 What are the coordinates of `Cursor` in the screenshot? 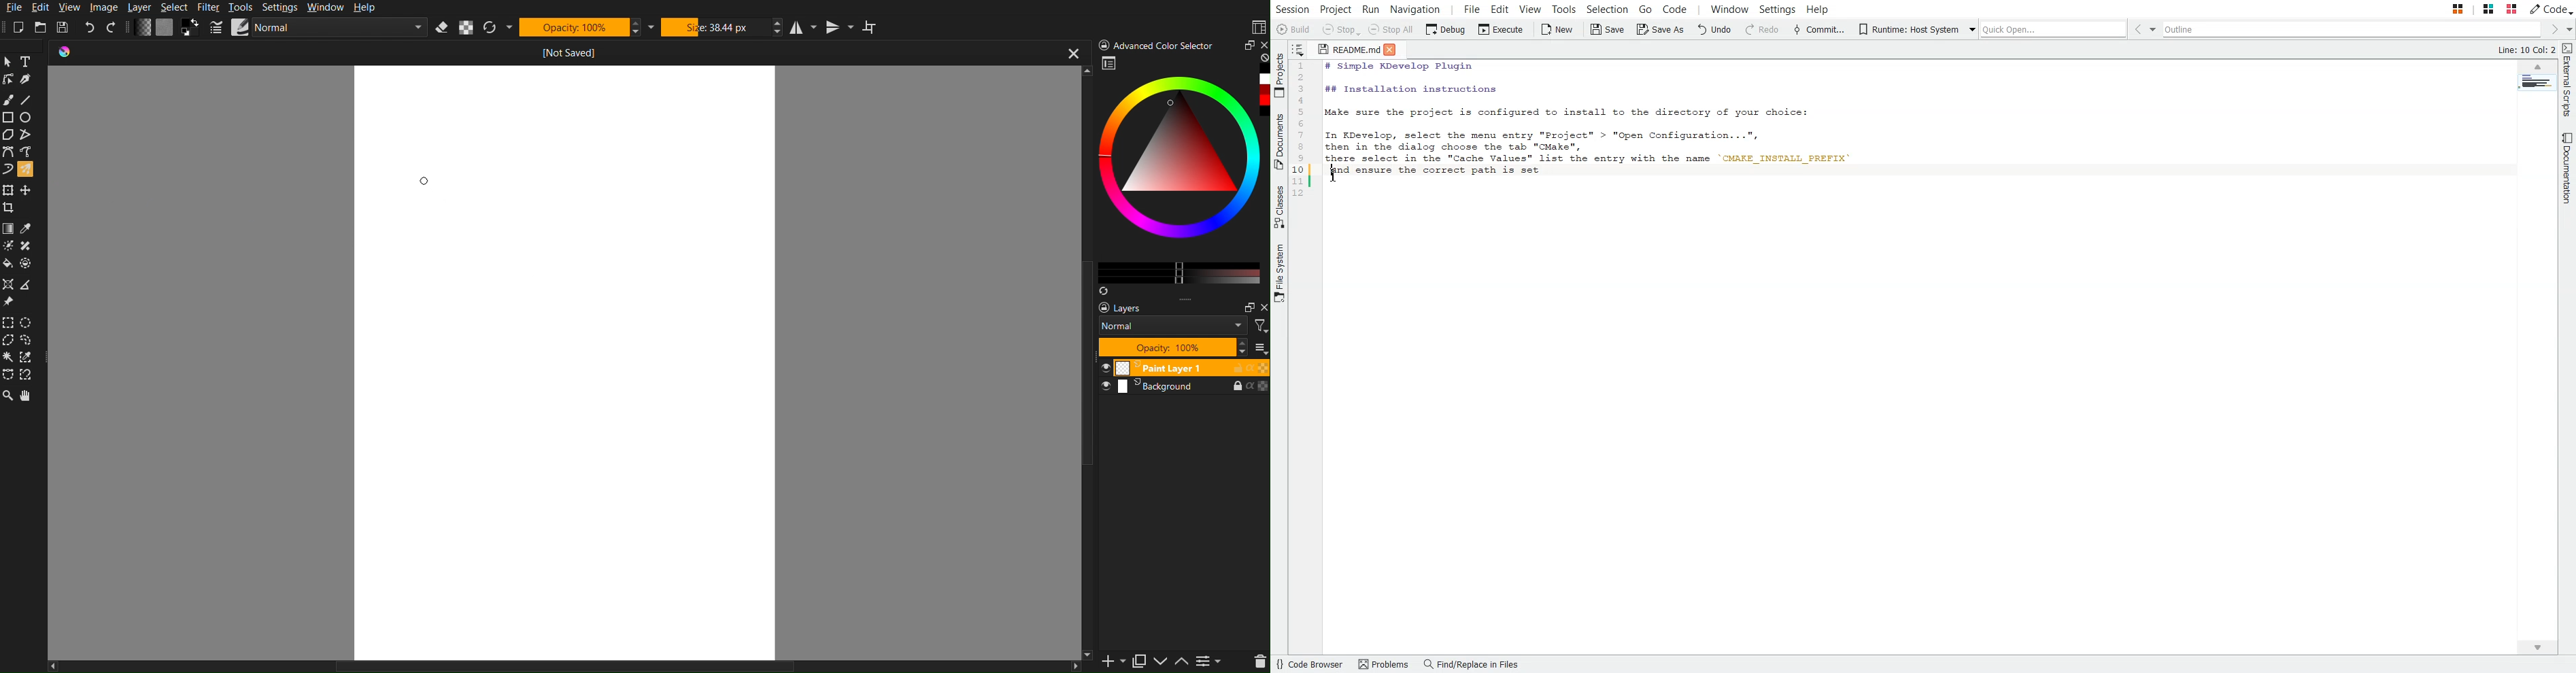 It's located at (422, 181).